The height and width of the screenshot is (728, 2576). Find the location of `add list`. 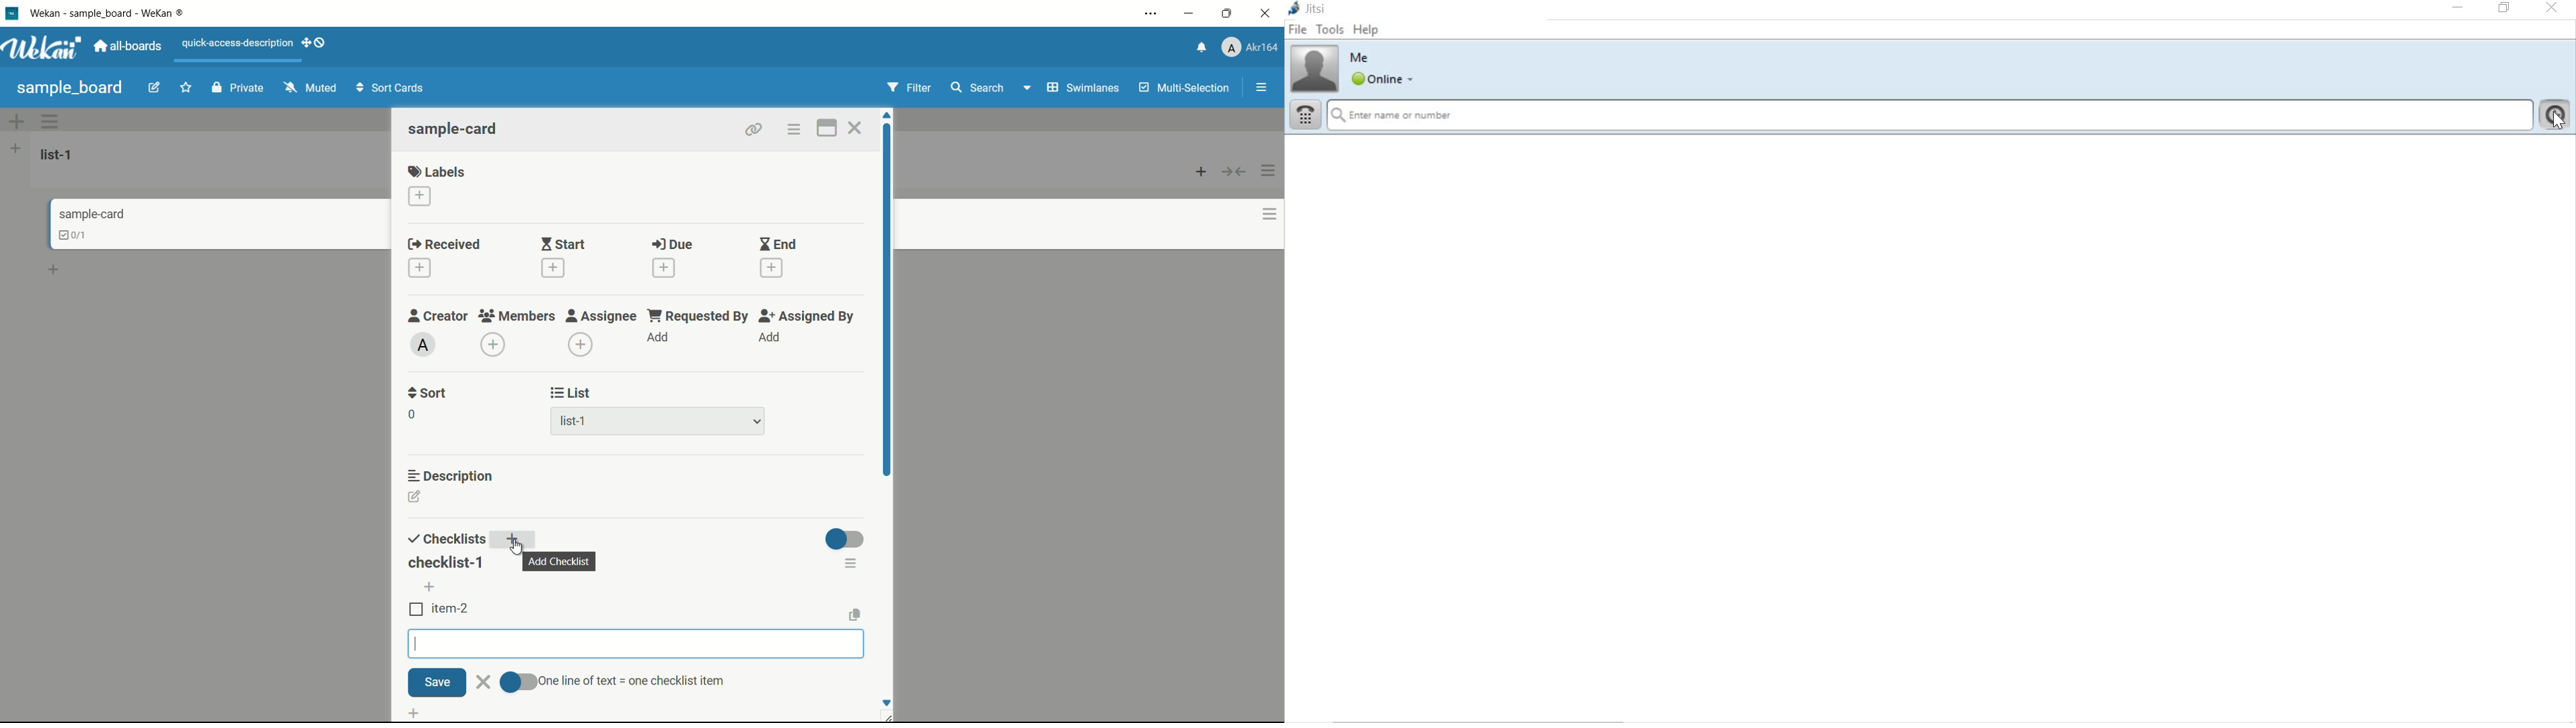

add list is located at coordinates (15, 148).